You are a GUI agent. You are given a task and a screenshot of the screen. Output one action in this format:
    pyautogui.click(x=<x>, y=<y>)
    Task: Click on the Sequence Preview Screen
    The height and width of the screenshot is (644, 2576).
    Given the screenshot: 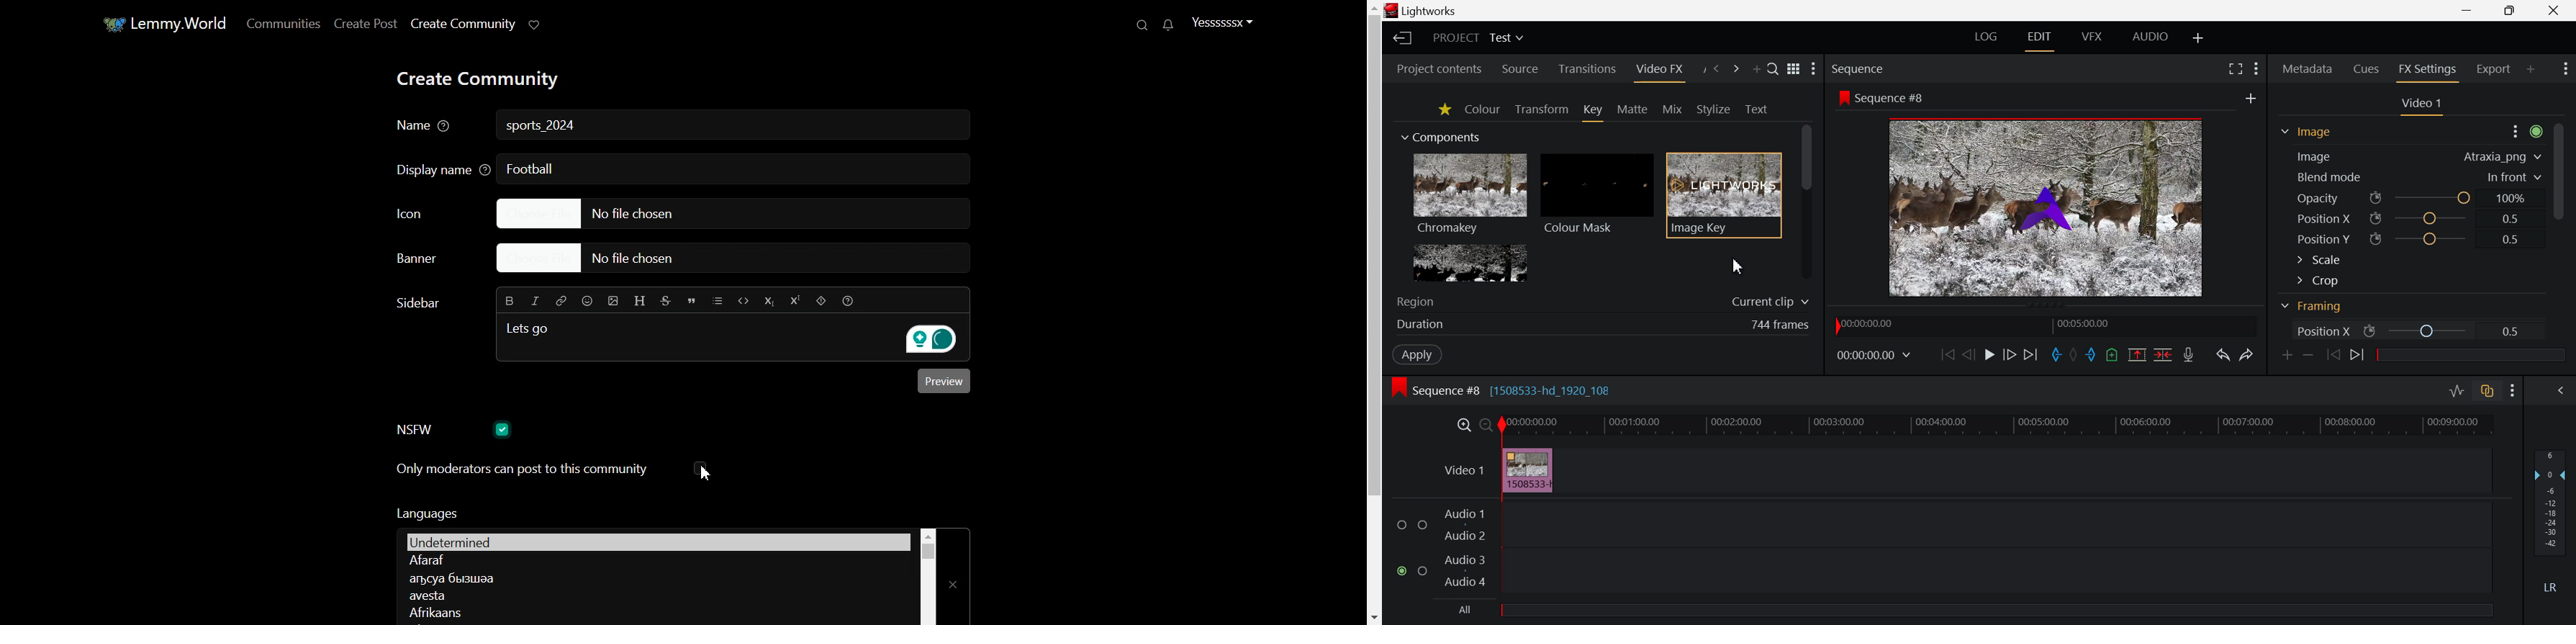 What is the action you would take?
    pyautogui.click(x=2046, y=207)
    